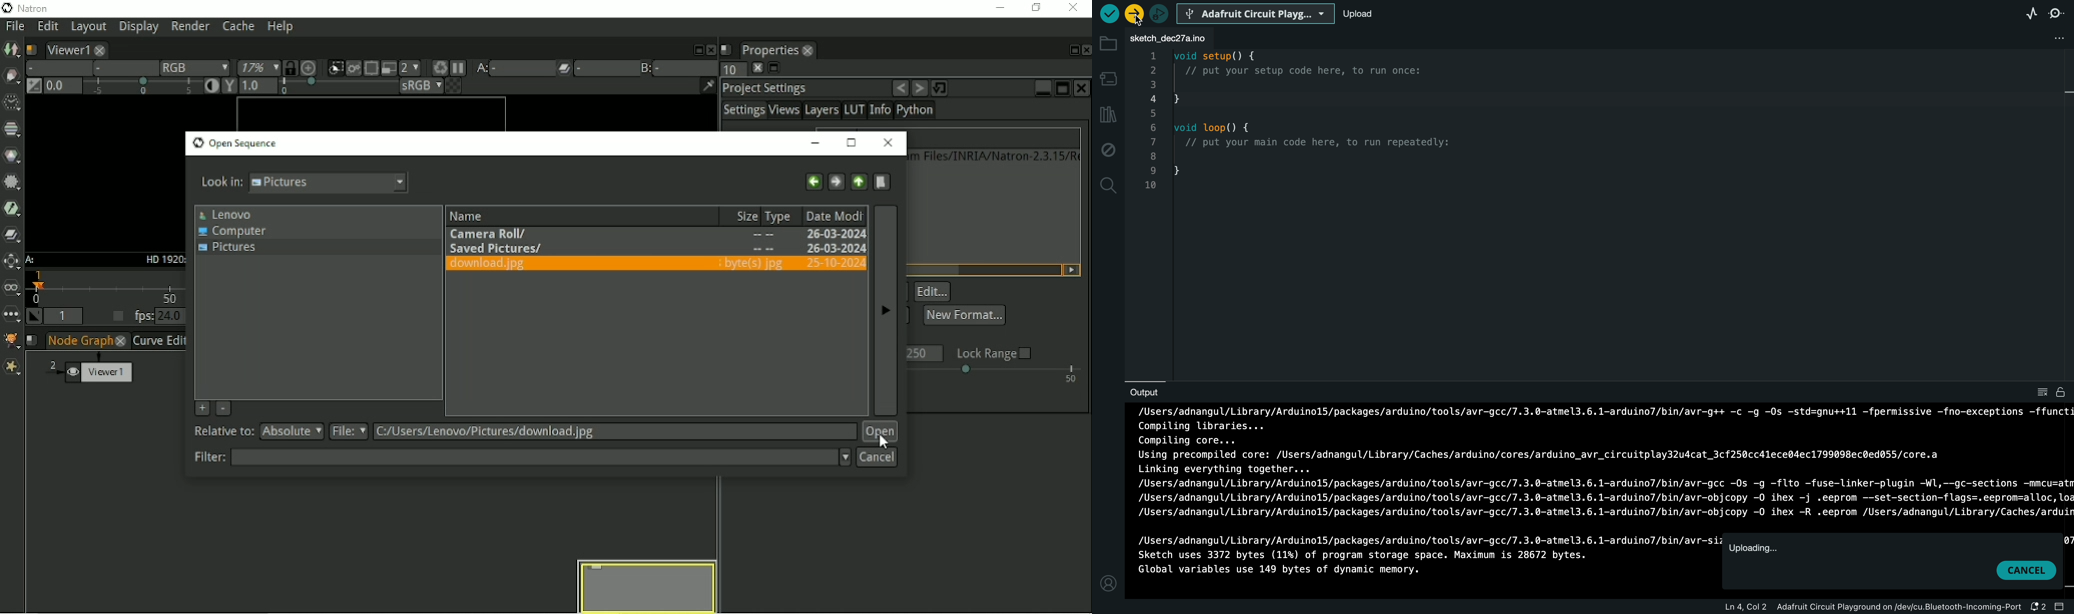  What do you see at coordinates (13, 288) in the screenshot?
I see `Views` at bounding box center [13, 288].